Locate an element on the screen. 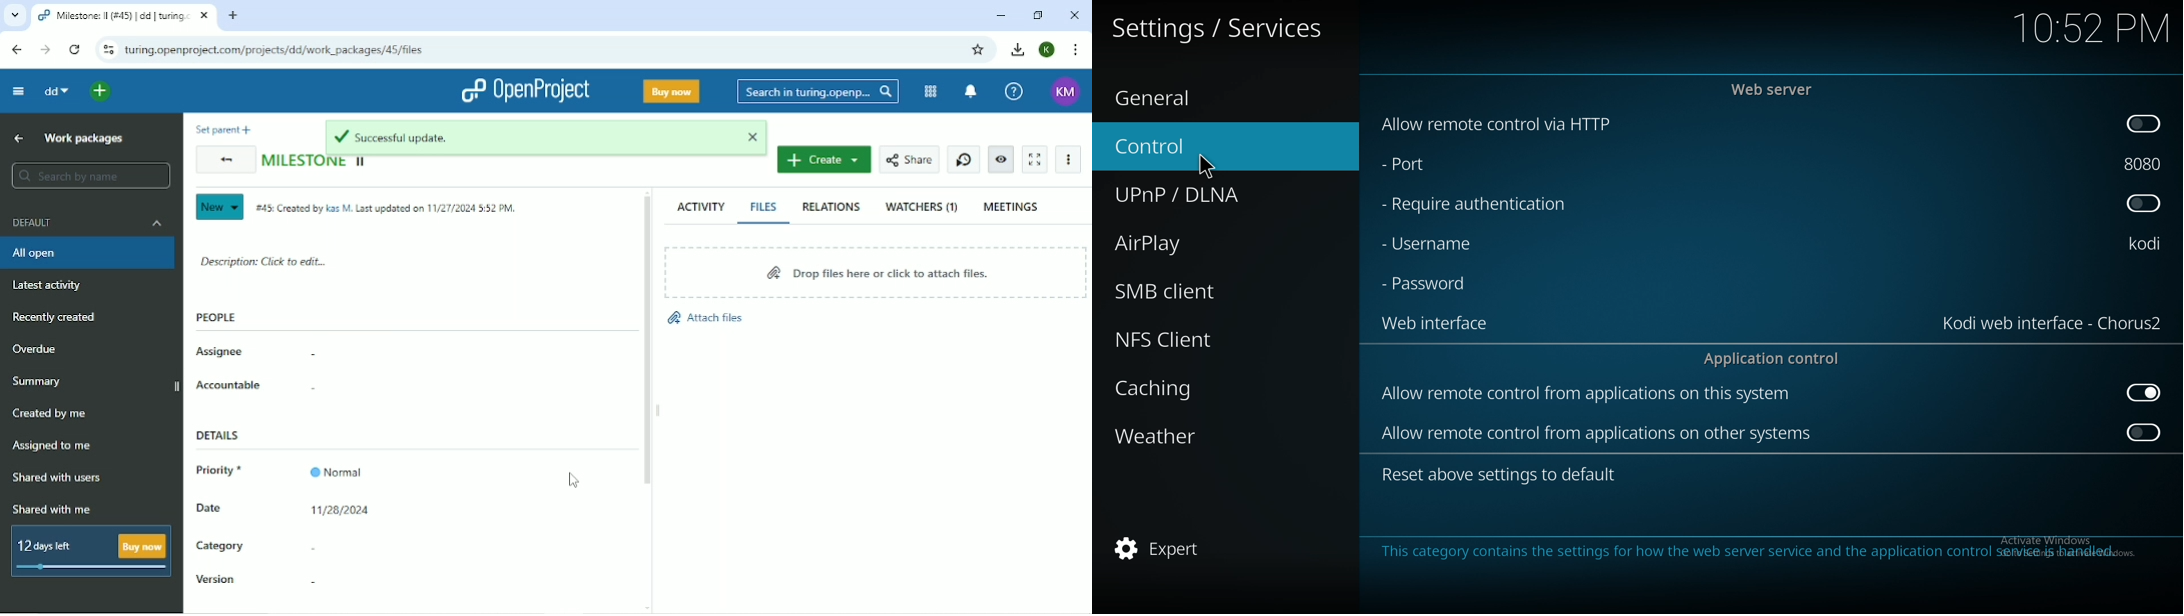 The image size is (2184, 616). password is located at coordinates (1429, 285).